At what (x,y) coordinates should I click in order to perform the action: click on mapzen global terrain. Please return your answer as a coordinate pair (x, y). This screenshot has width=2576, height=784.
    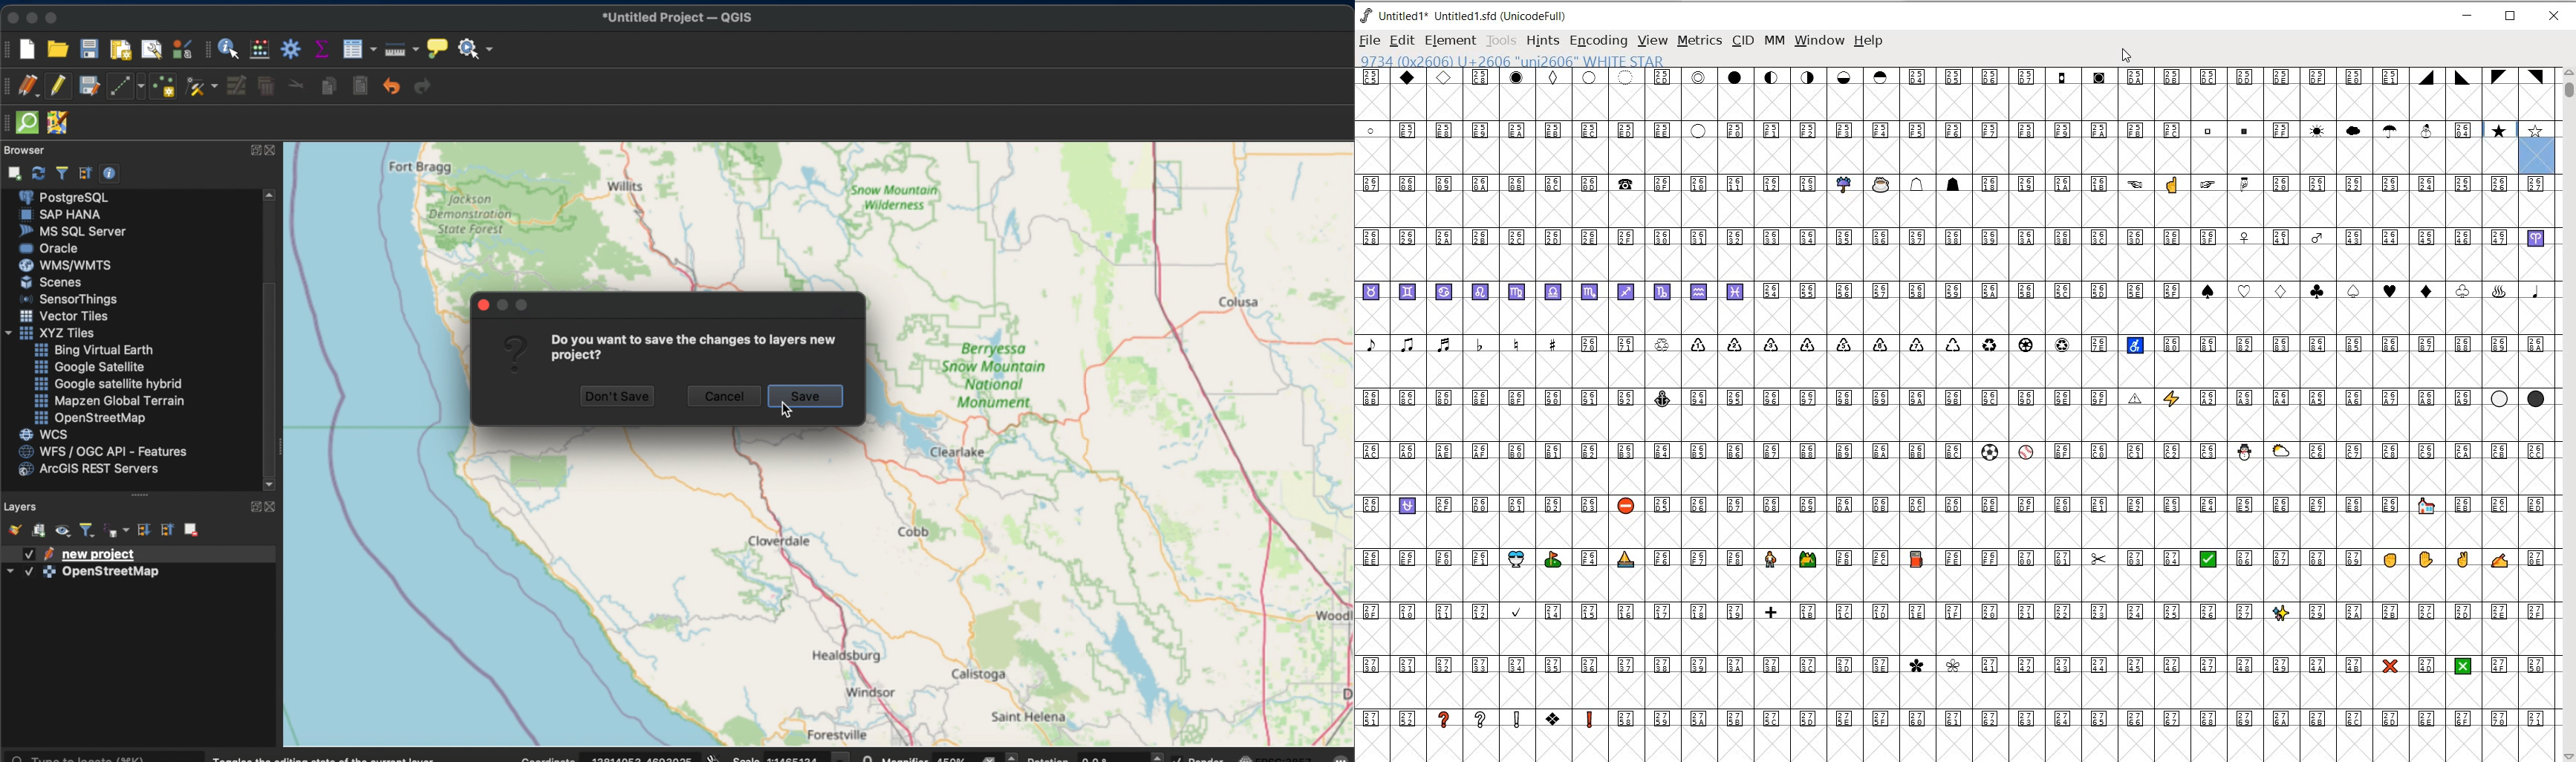
    Looking at the image, I should click on (108, 401).